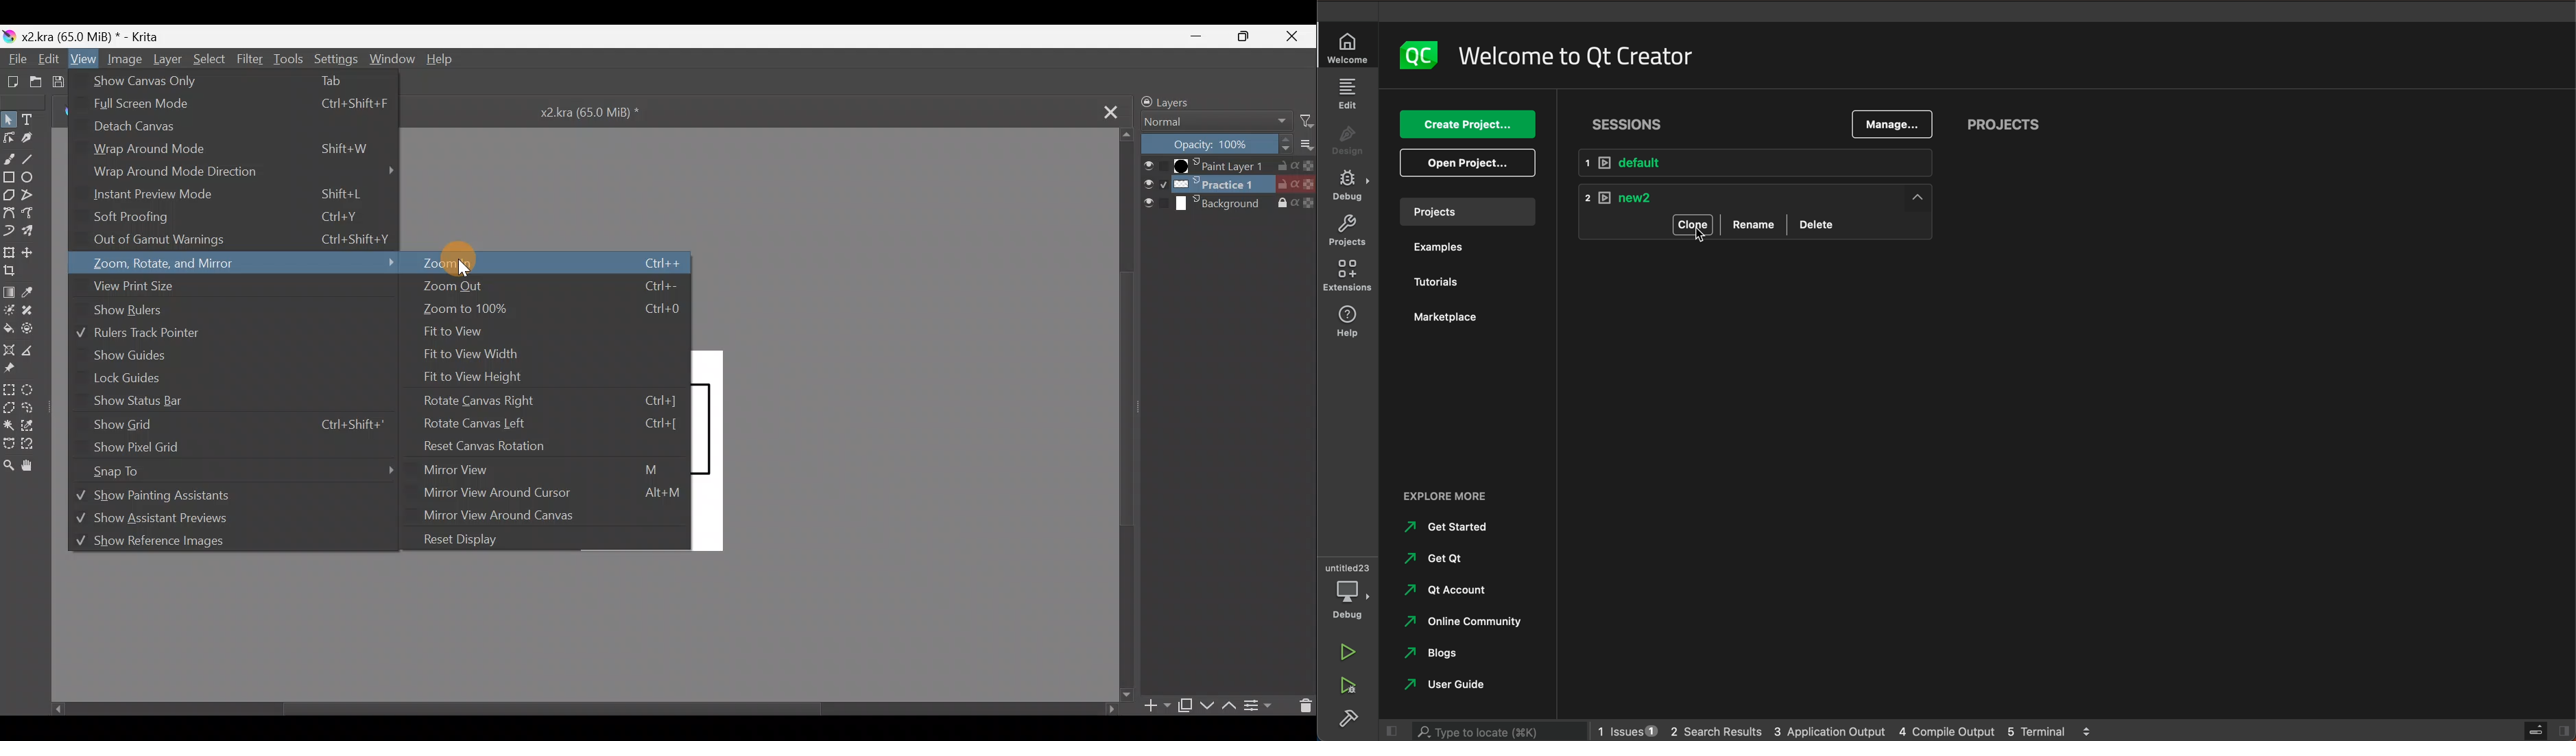 Image resolution: width=2576 pixels, height=756 pixels. What do you see at coordinates (211, 61) in the screenshot?
I see `Select` at bounding box center [211, 61].